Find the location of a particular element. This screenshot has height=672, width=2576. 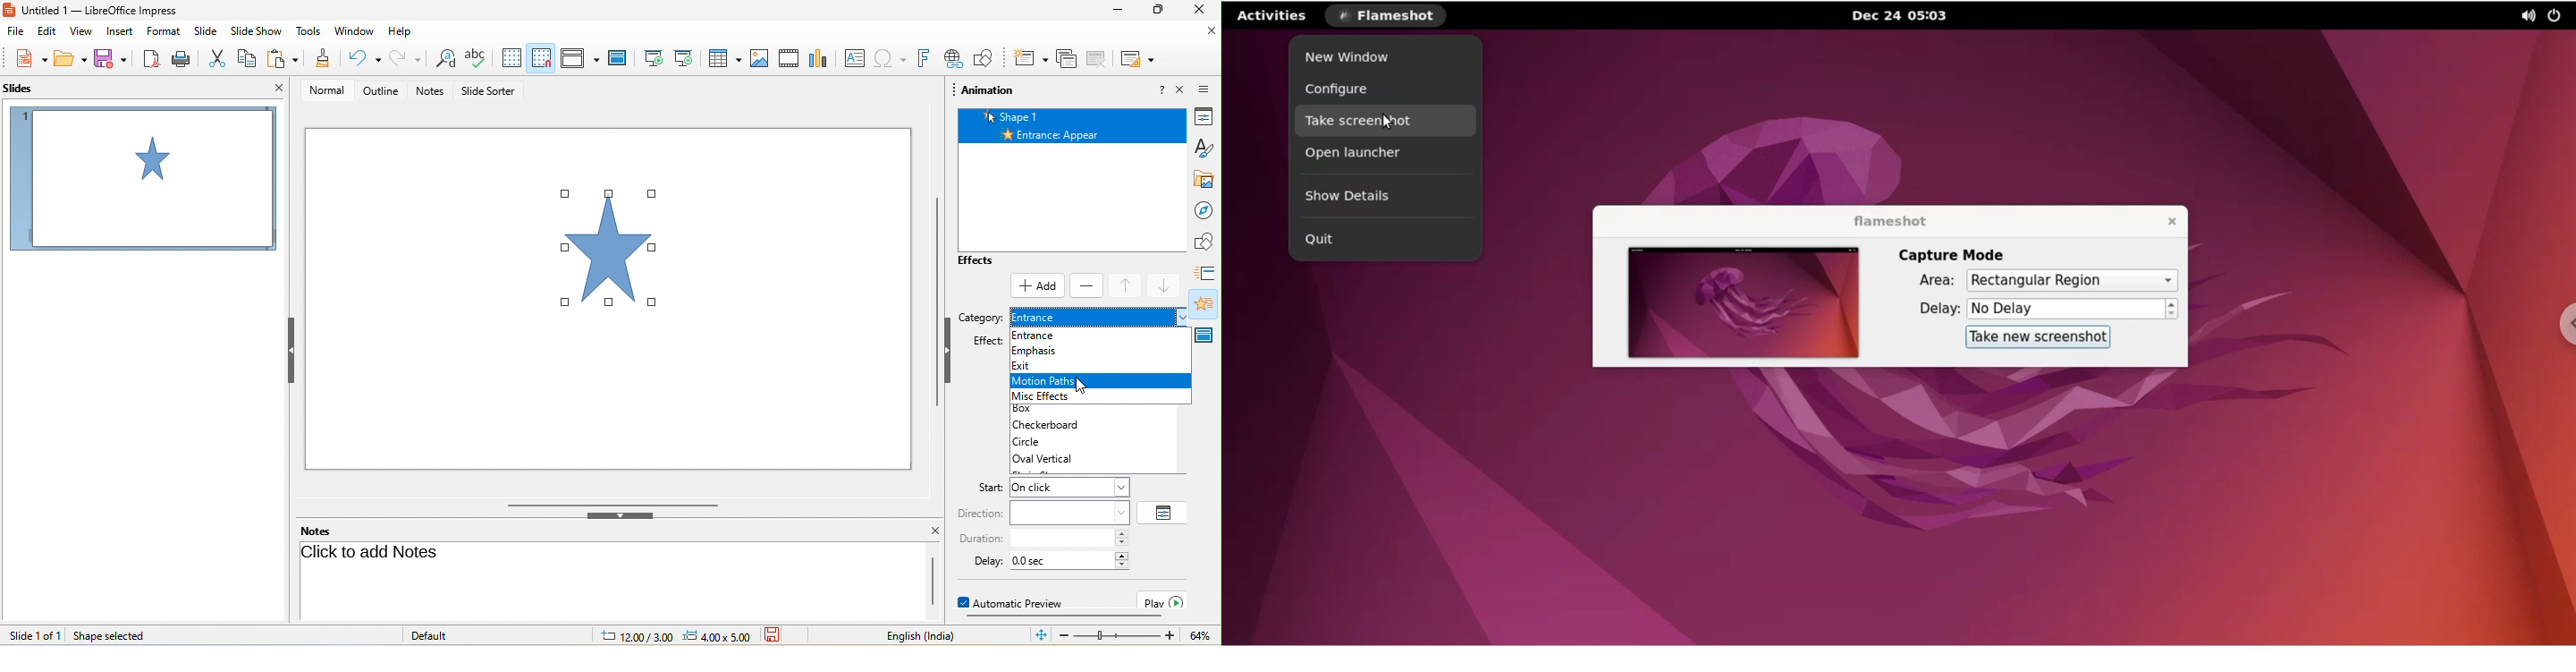

fontwork text is located at coordinates (923, 59).